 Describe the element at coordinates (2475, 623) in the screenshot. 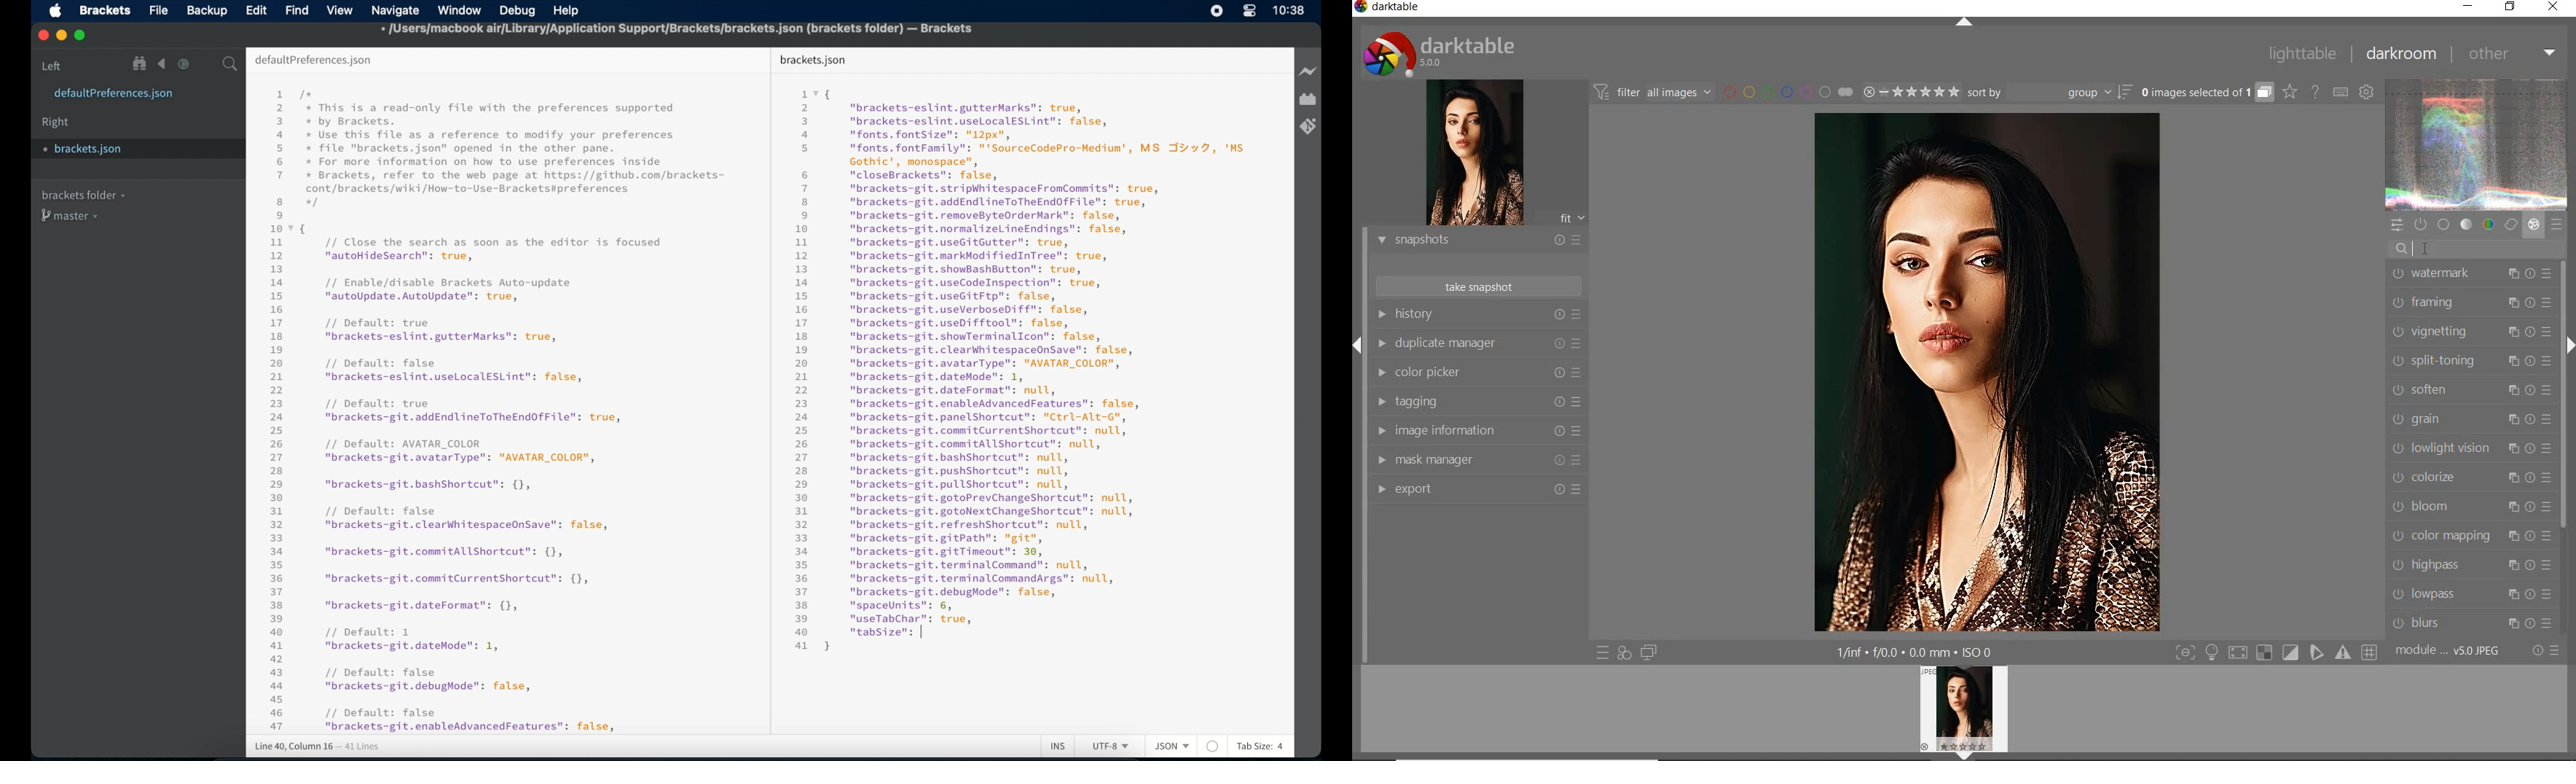

I see `BLURS` at that location.